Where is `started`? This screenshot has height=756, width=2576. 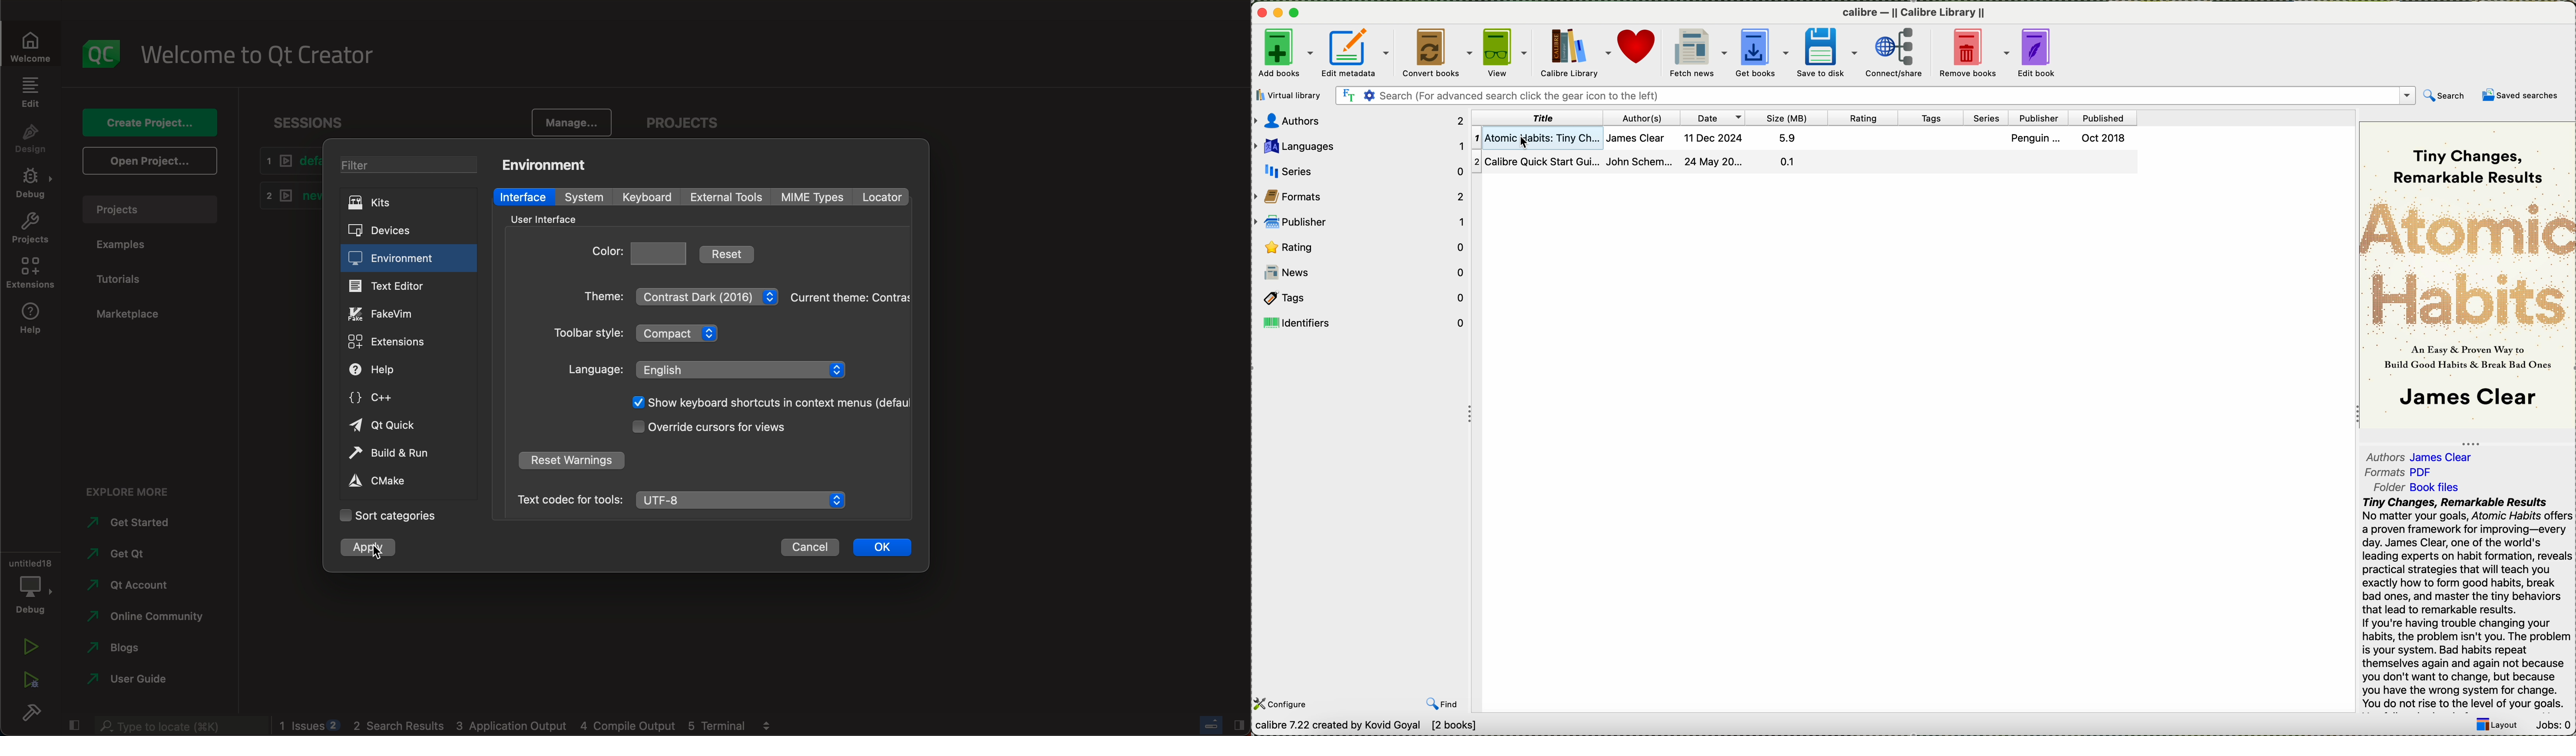
started is located at coordinates (134, 523).